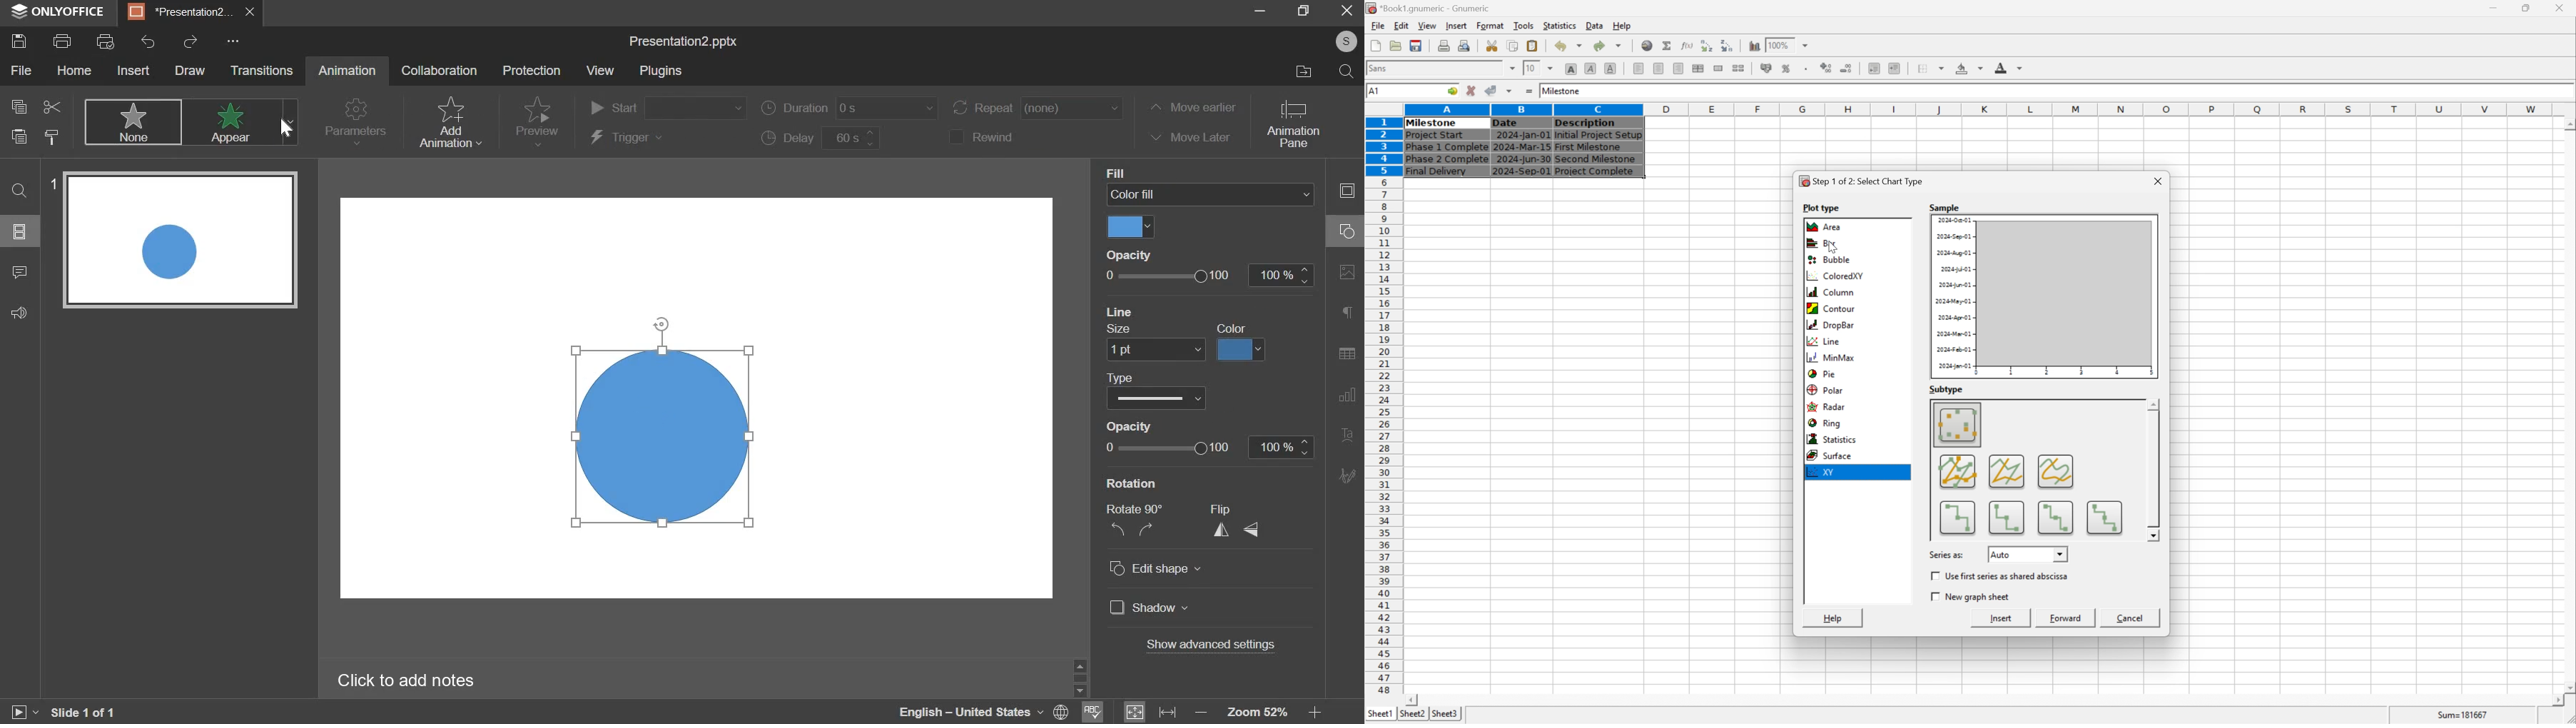  What do you see at coordinates (1157, 398) in the screenshot?
I see `line type` at bounding box center [1157, 398].